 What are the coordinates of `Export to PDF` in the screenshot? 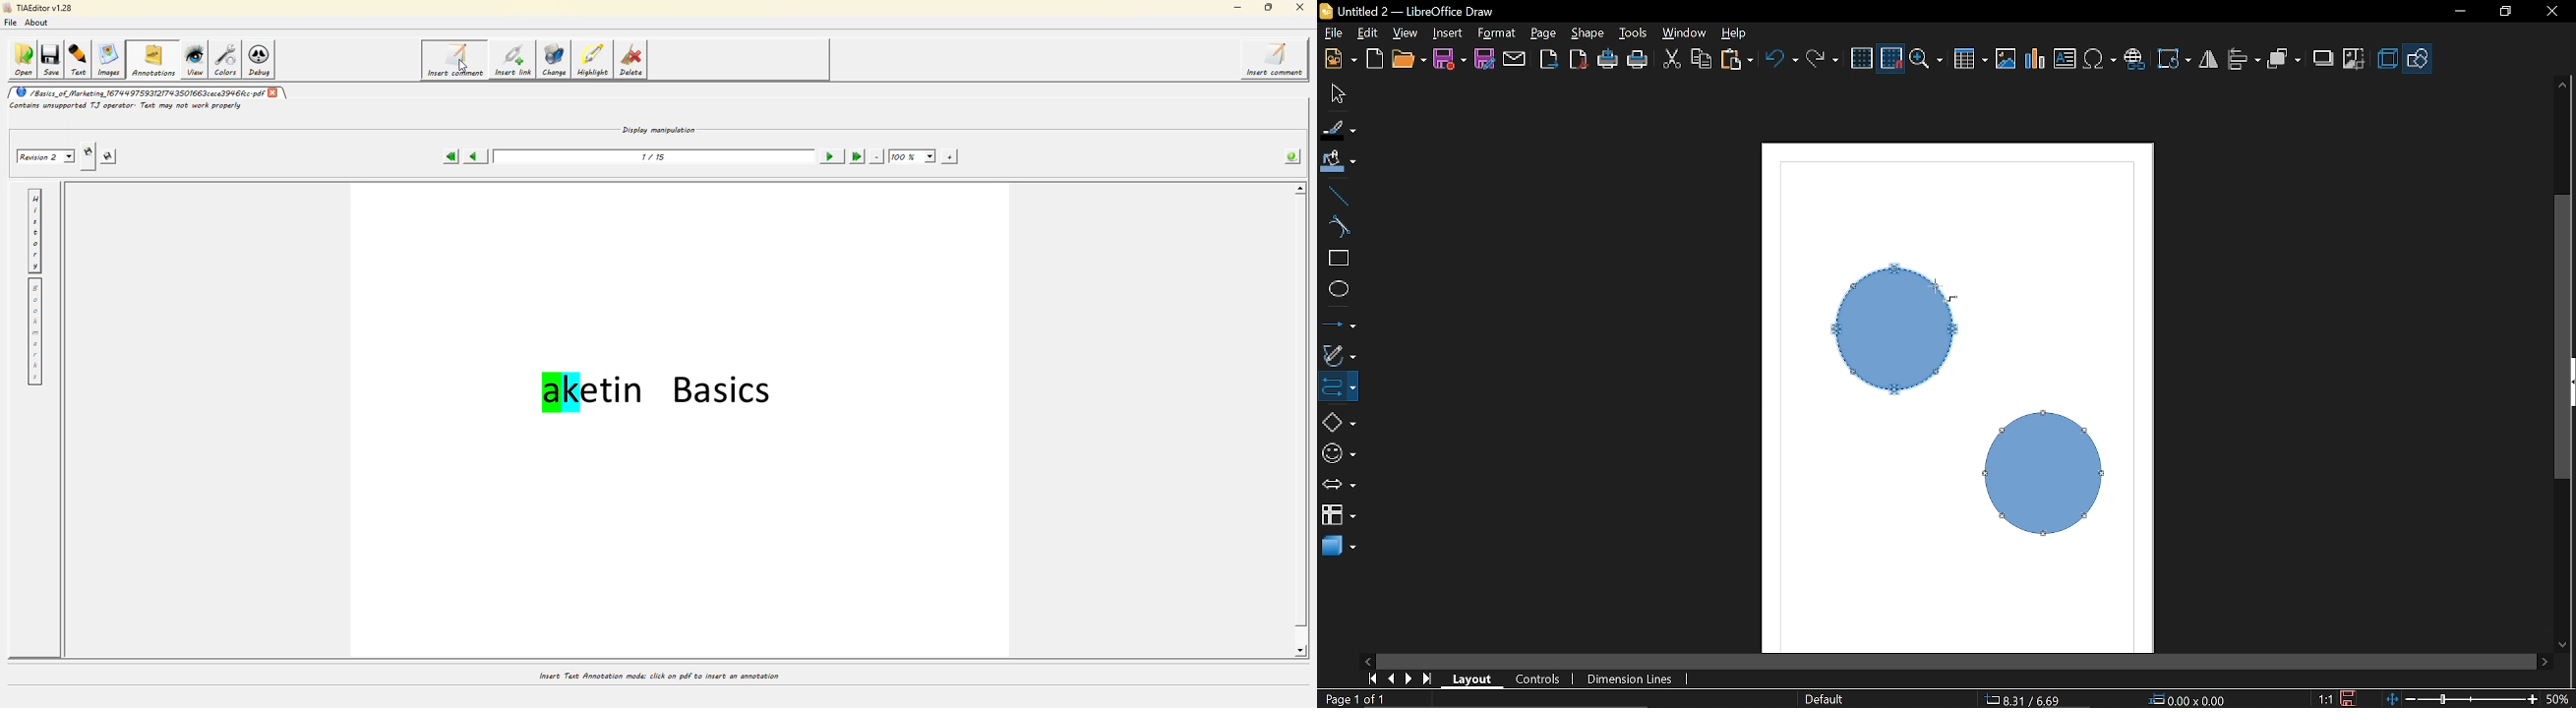 It's located at (1580, 58).